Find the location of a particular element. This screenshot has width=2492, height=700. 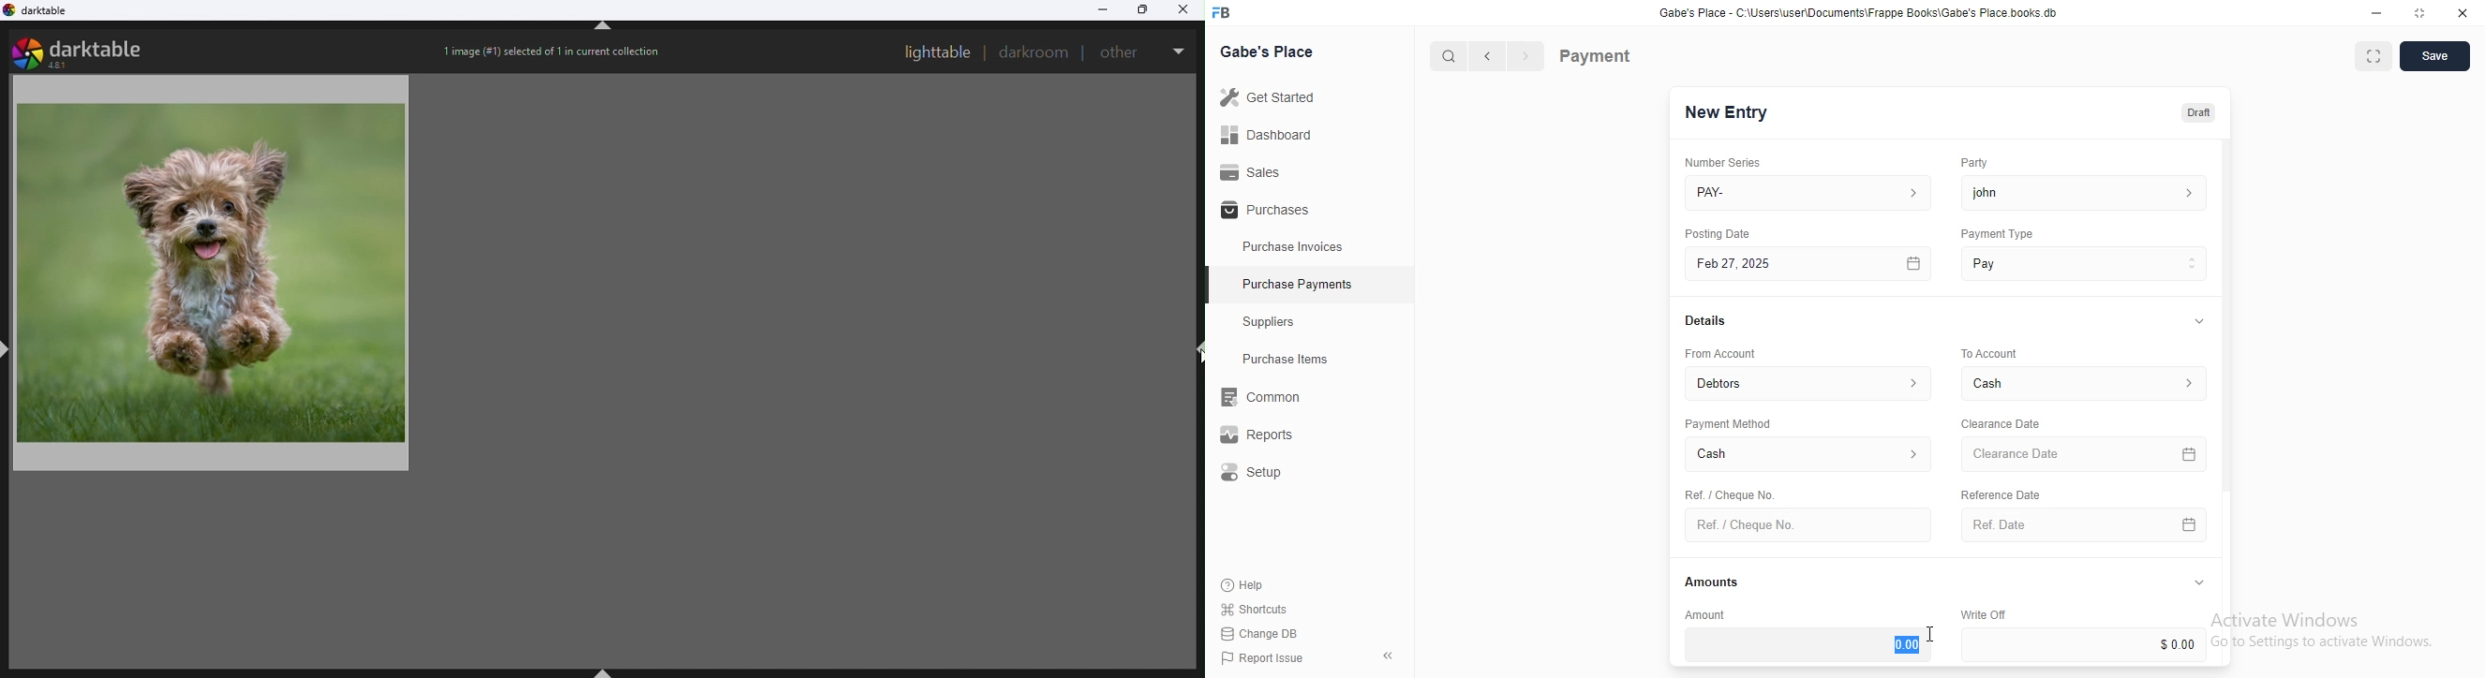

Light table is located at coordinates (938, 52).